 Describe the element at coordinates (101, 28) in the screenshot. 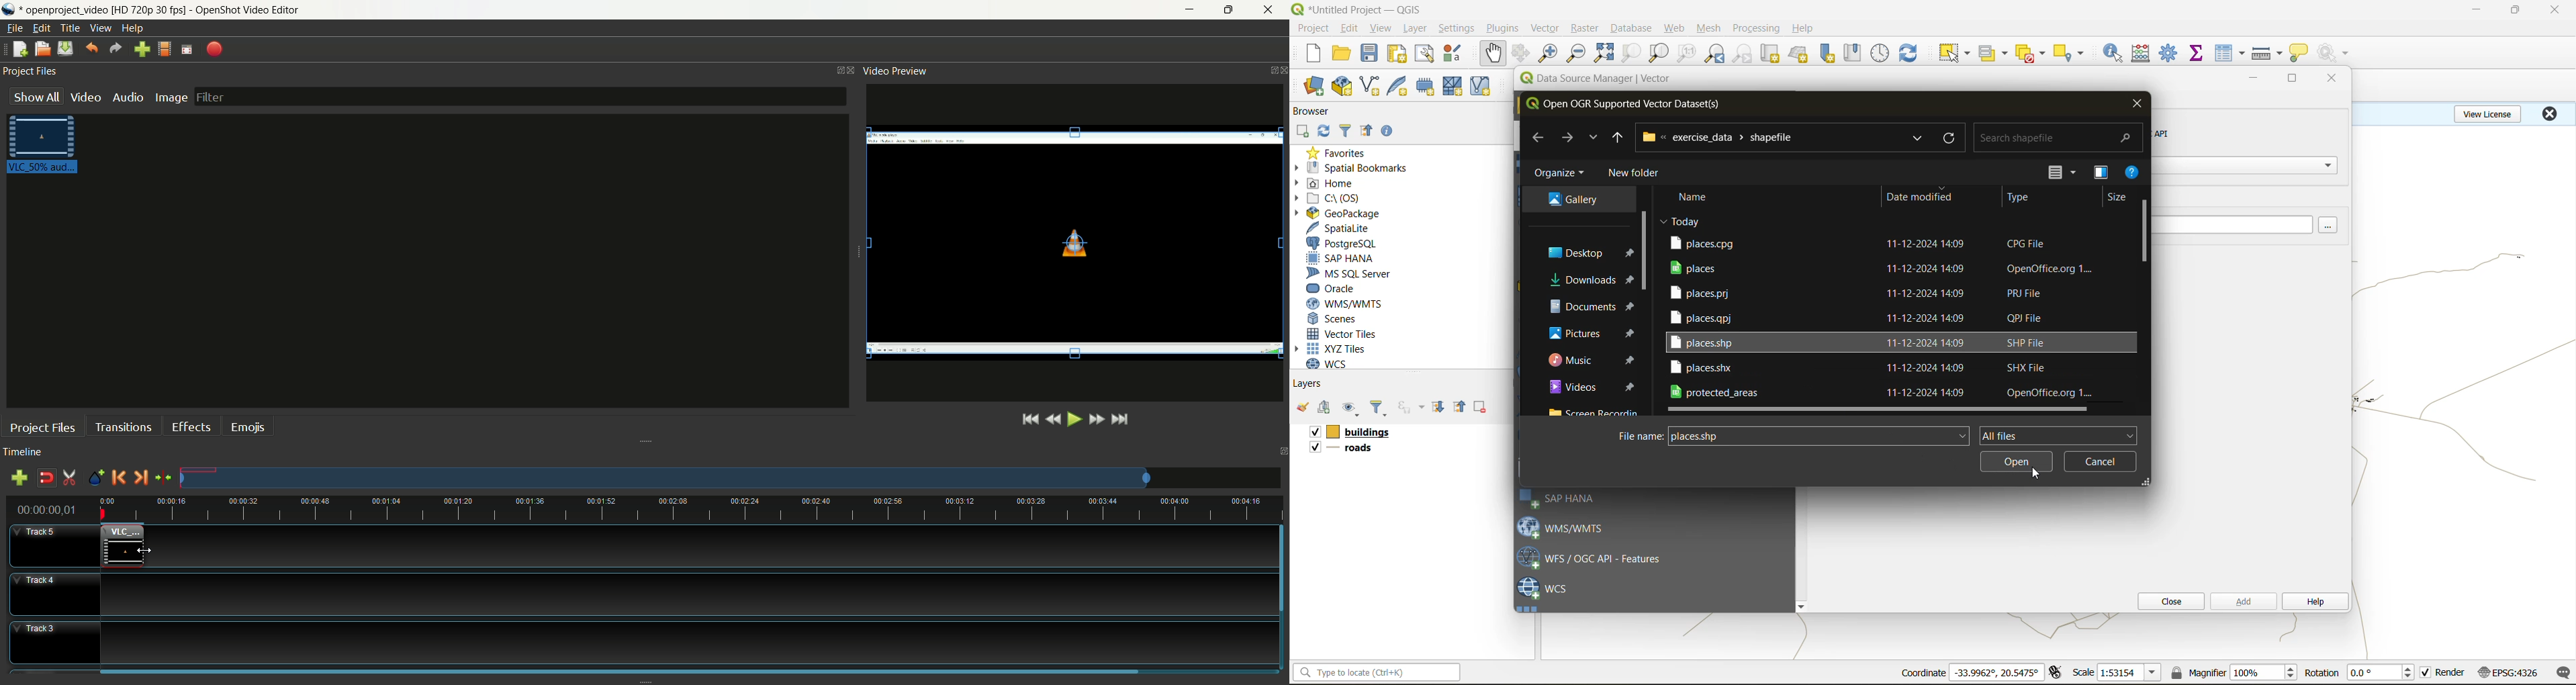

I see `view` at that location.